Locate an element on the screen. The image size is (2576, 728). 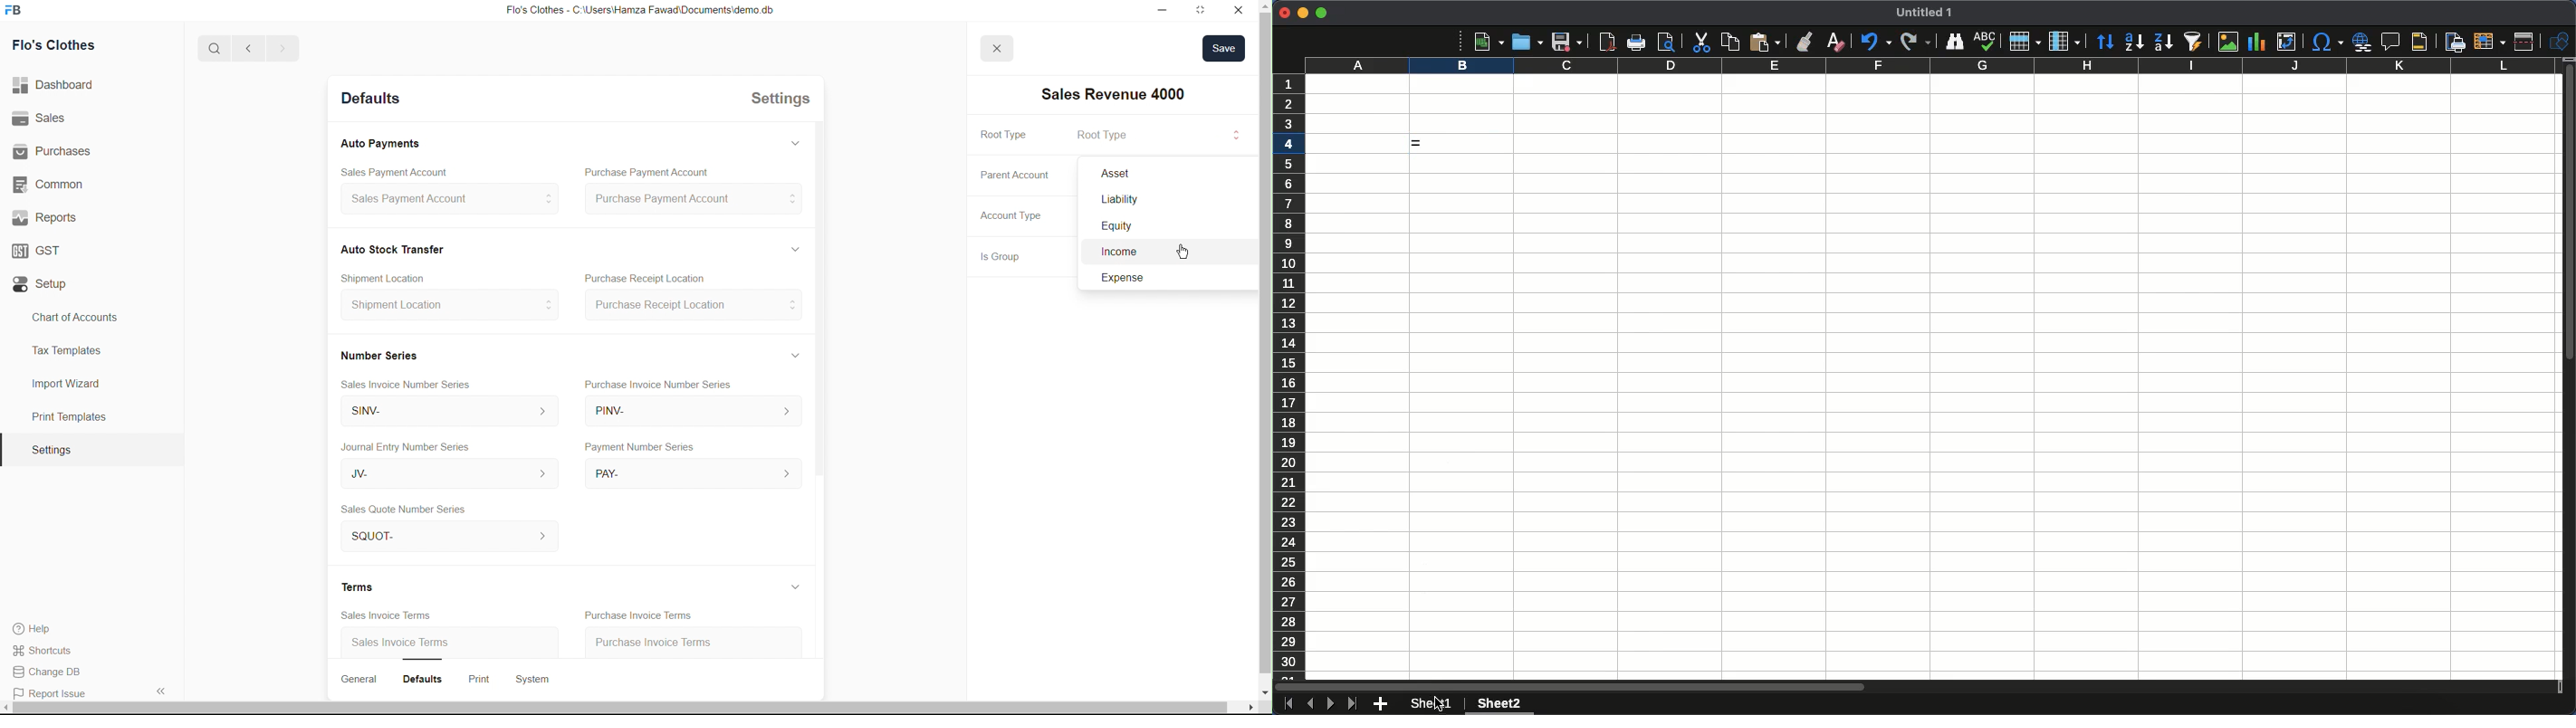
Redo is located at coordinates (1915, 41).